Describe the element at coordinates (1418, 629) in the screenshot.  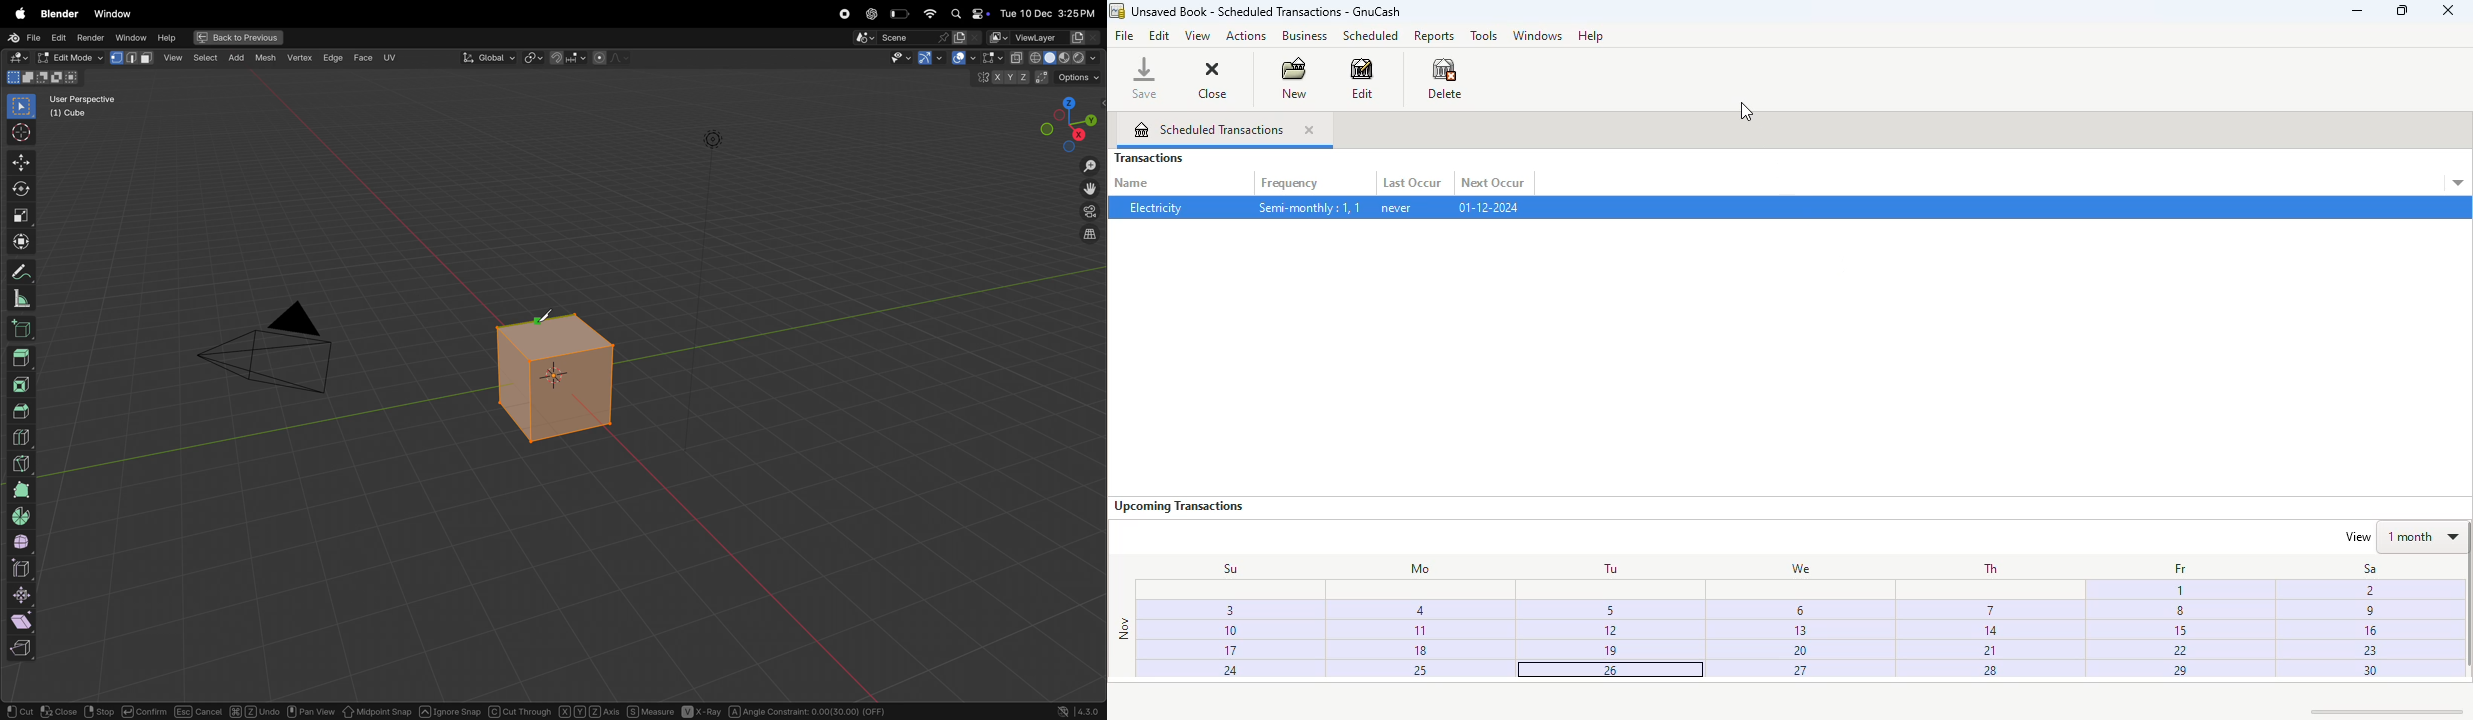
I see `1` at that location.